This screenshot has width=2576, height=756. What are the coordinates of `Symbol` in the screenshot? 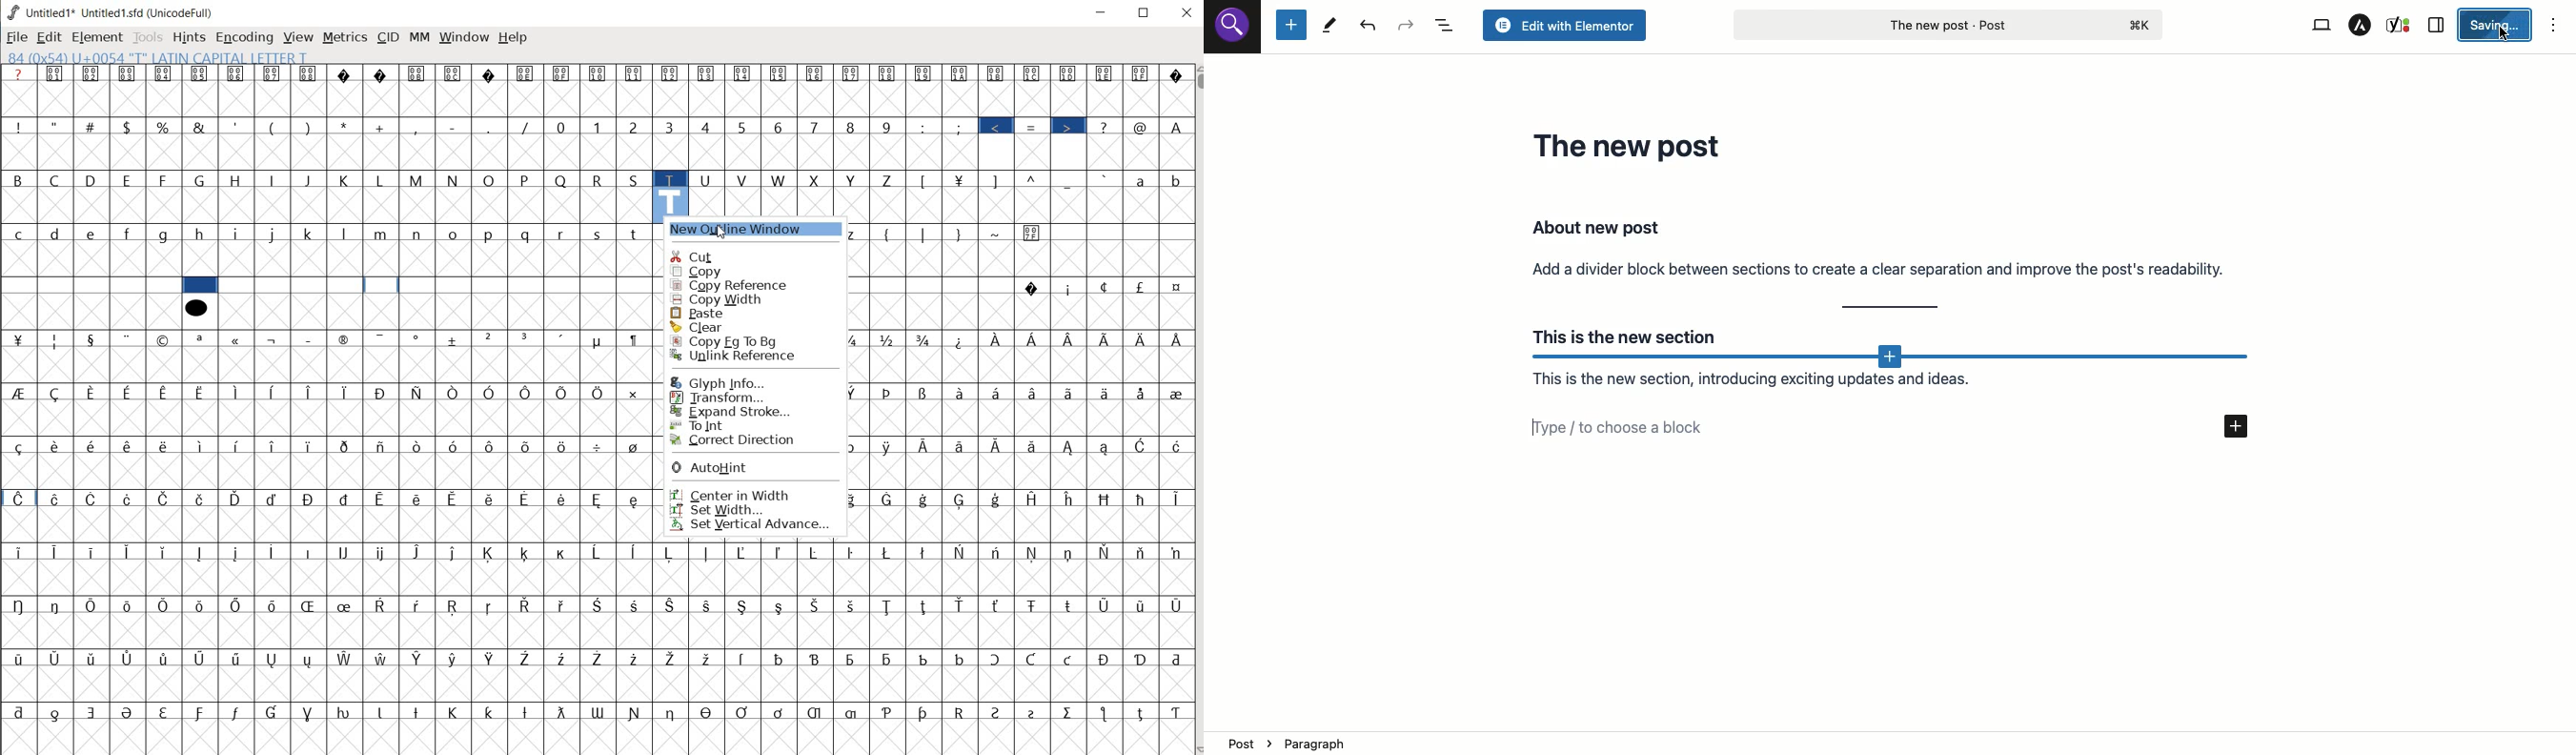 It's located at (236, 604).